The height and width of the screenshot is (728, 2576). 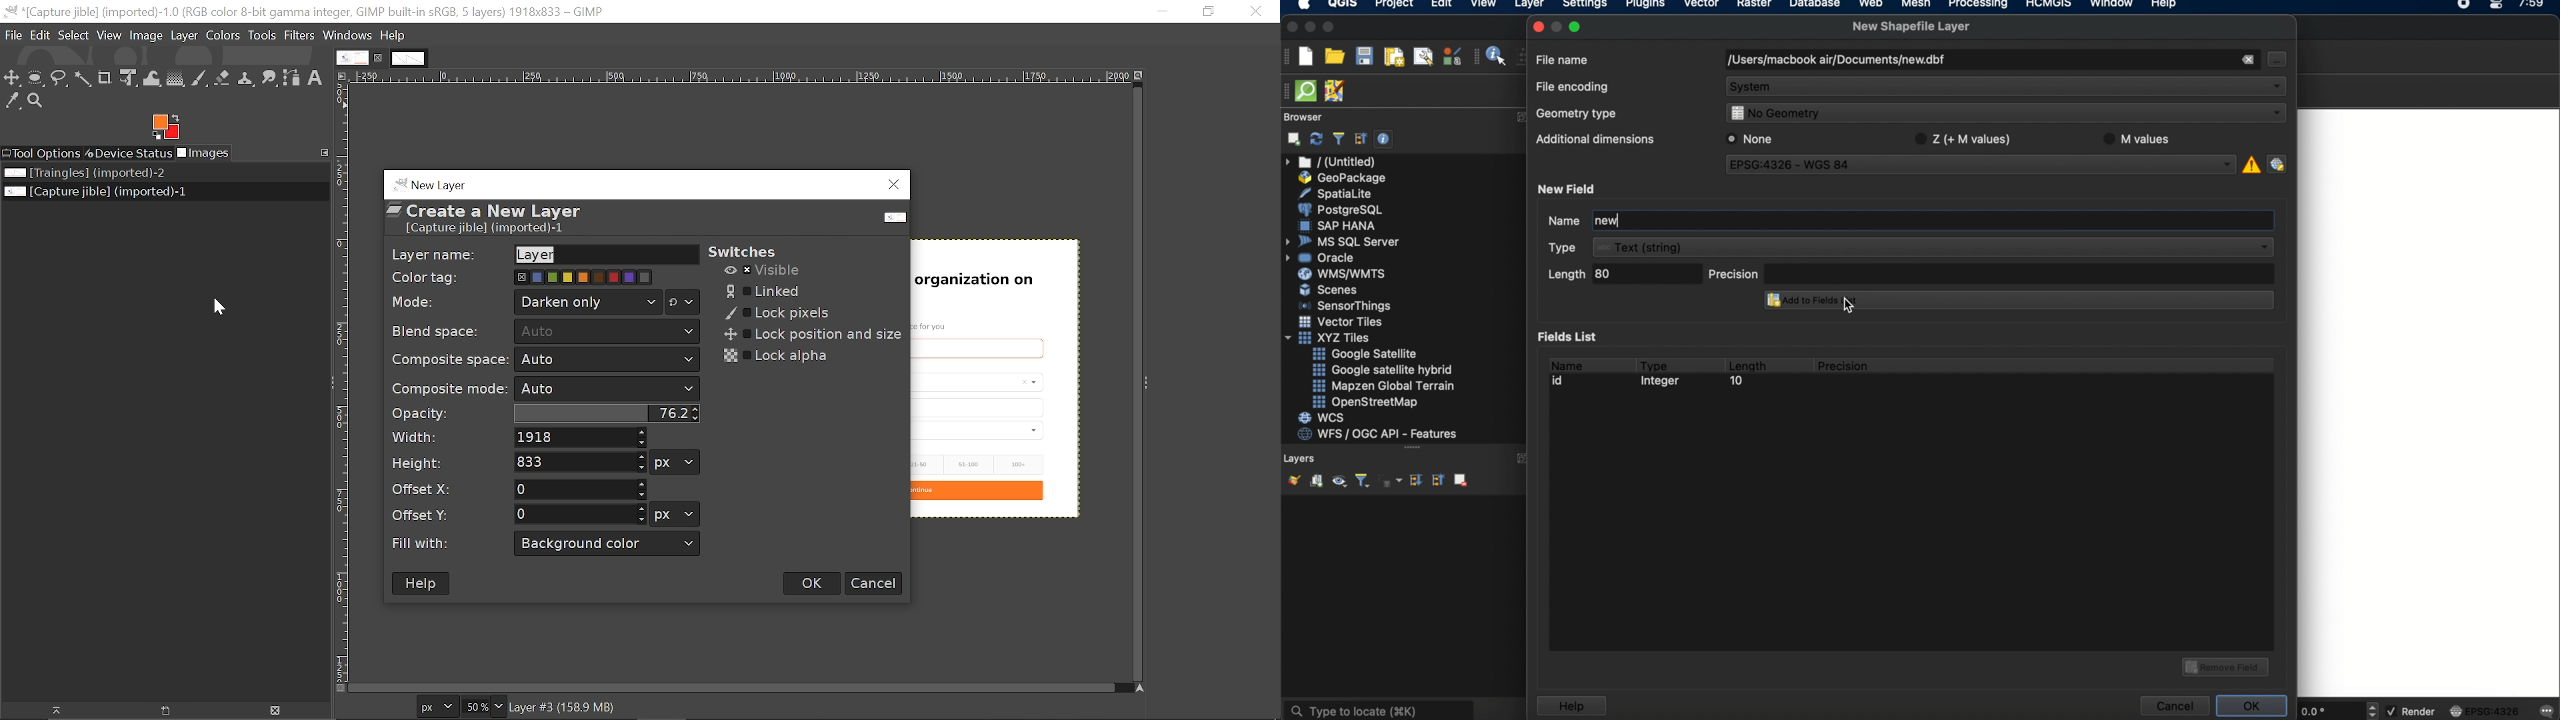 What do you see at coordinates (442, 183) in the screenshot?
I see `“1 New layer` at bounding box center [442, 183].